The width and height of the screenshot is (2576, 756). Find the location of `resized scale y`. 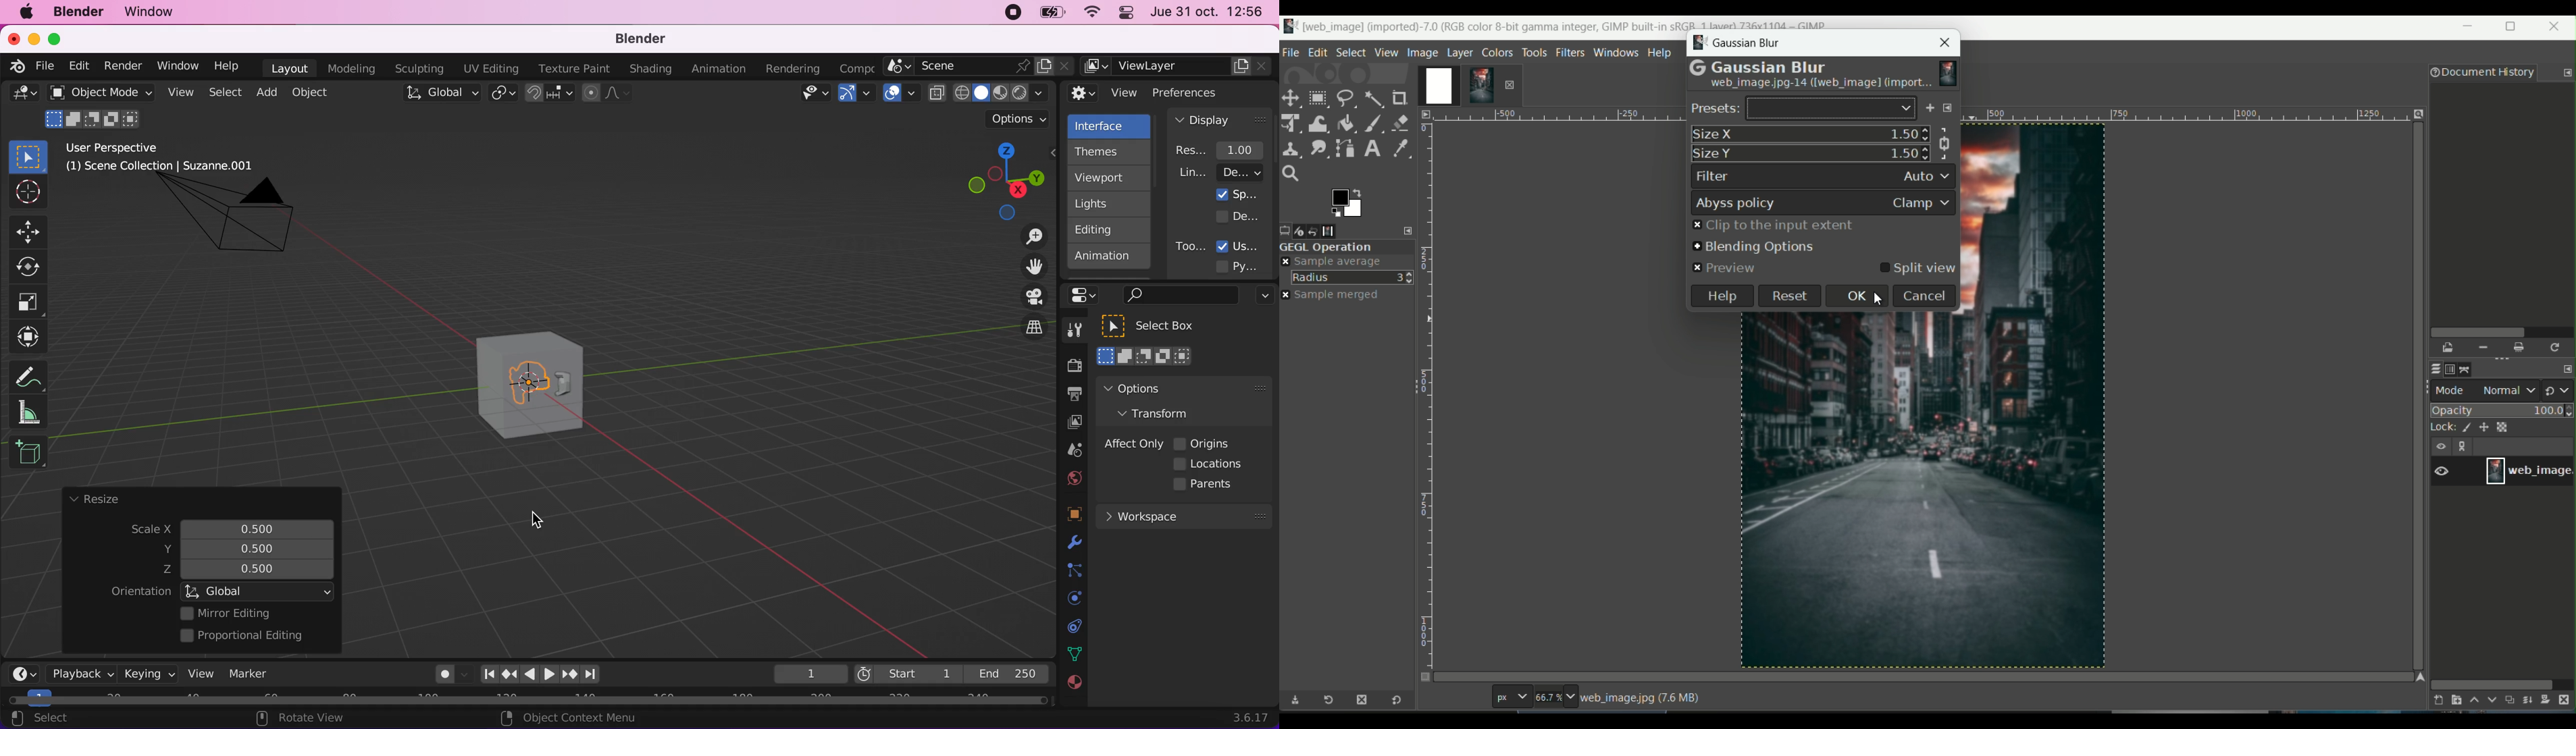

resized scale y is located at coordinates (266, 549).